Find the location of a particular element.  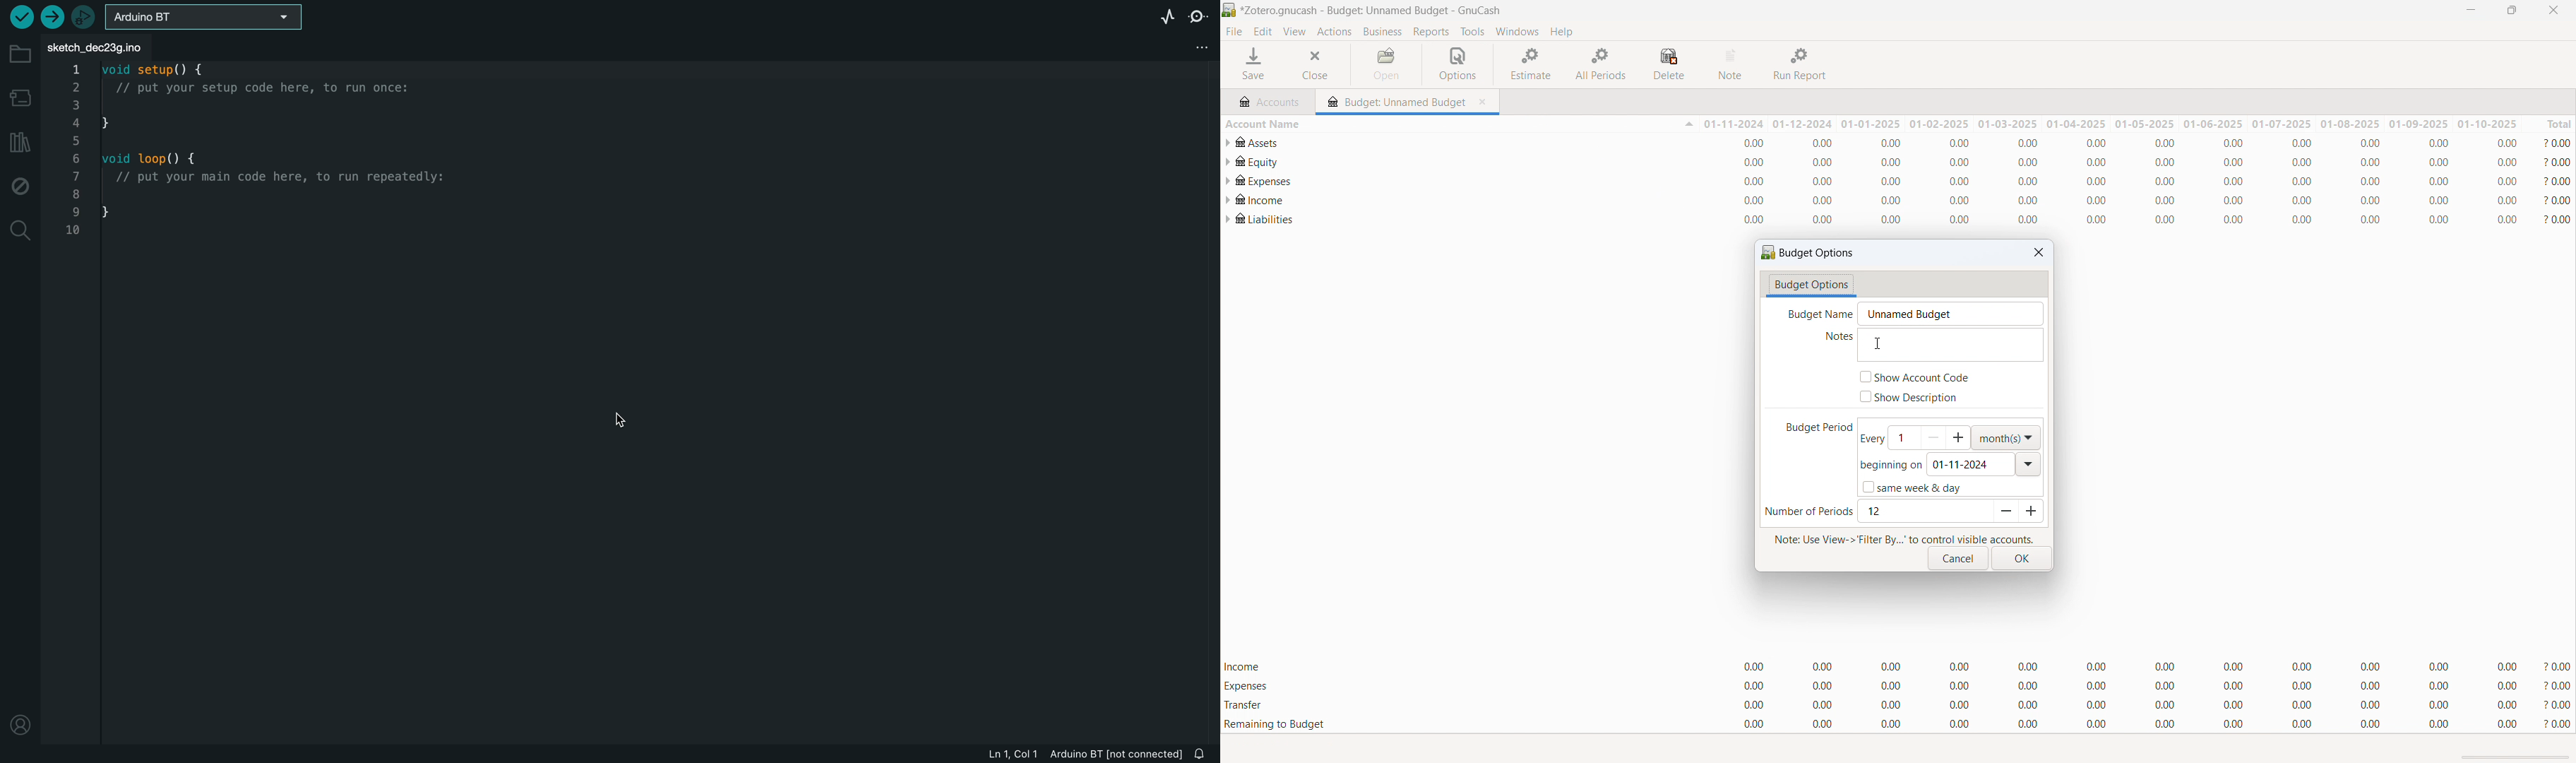

file tab is located at coordinates (98, 46).